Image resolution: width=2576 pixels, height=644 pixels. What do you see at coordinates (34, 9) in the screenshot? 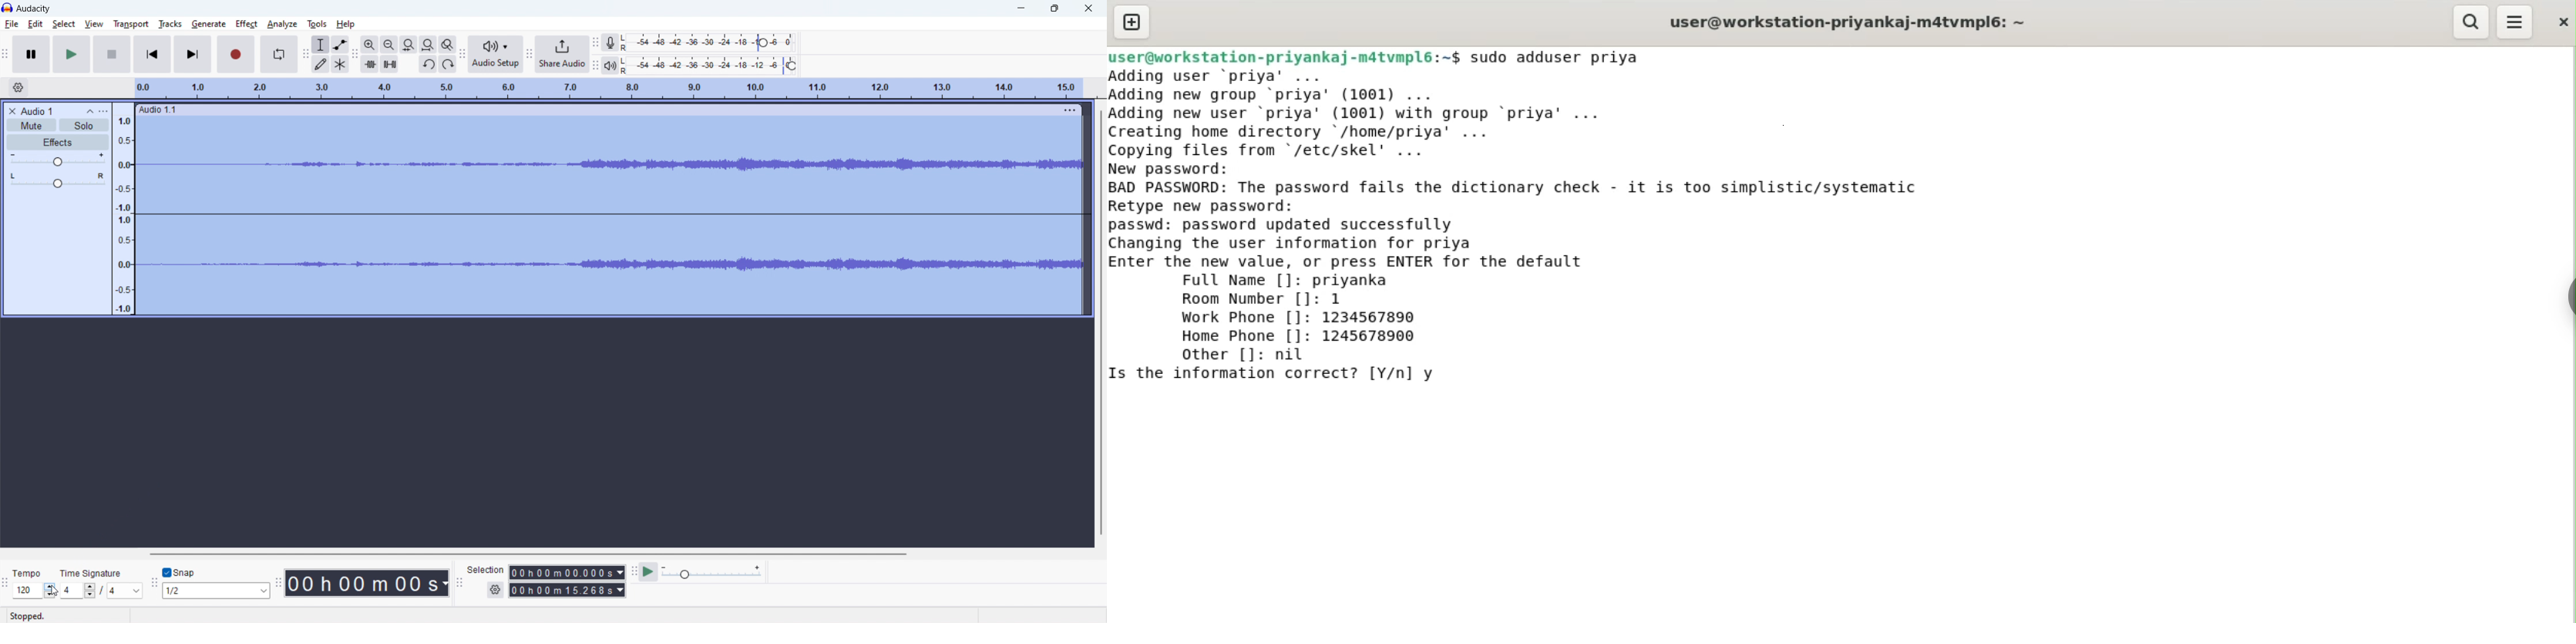
I see `title` at bounding box center [34, 9].